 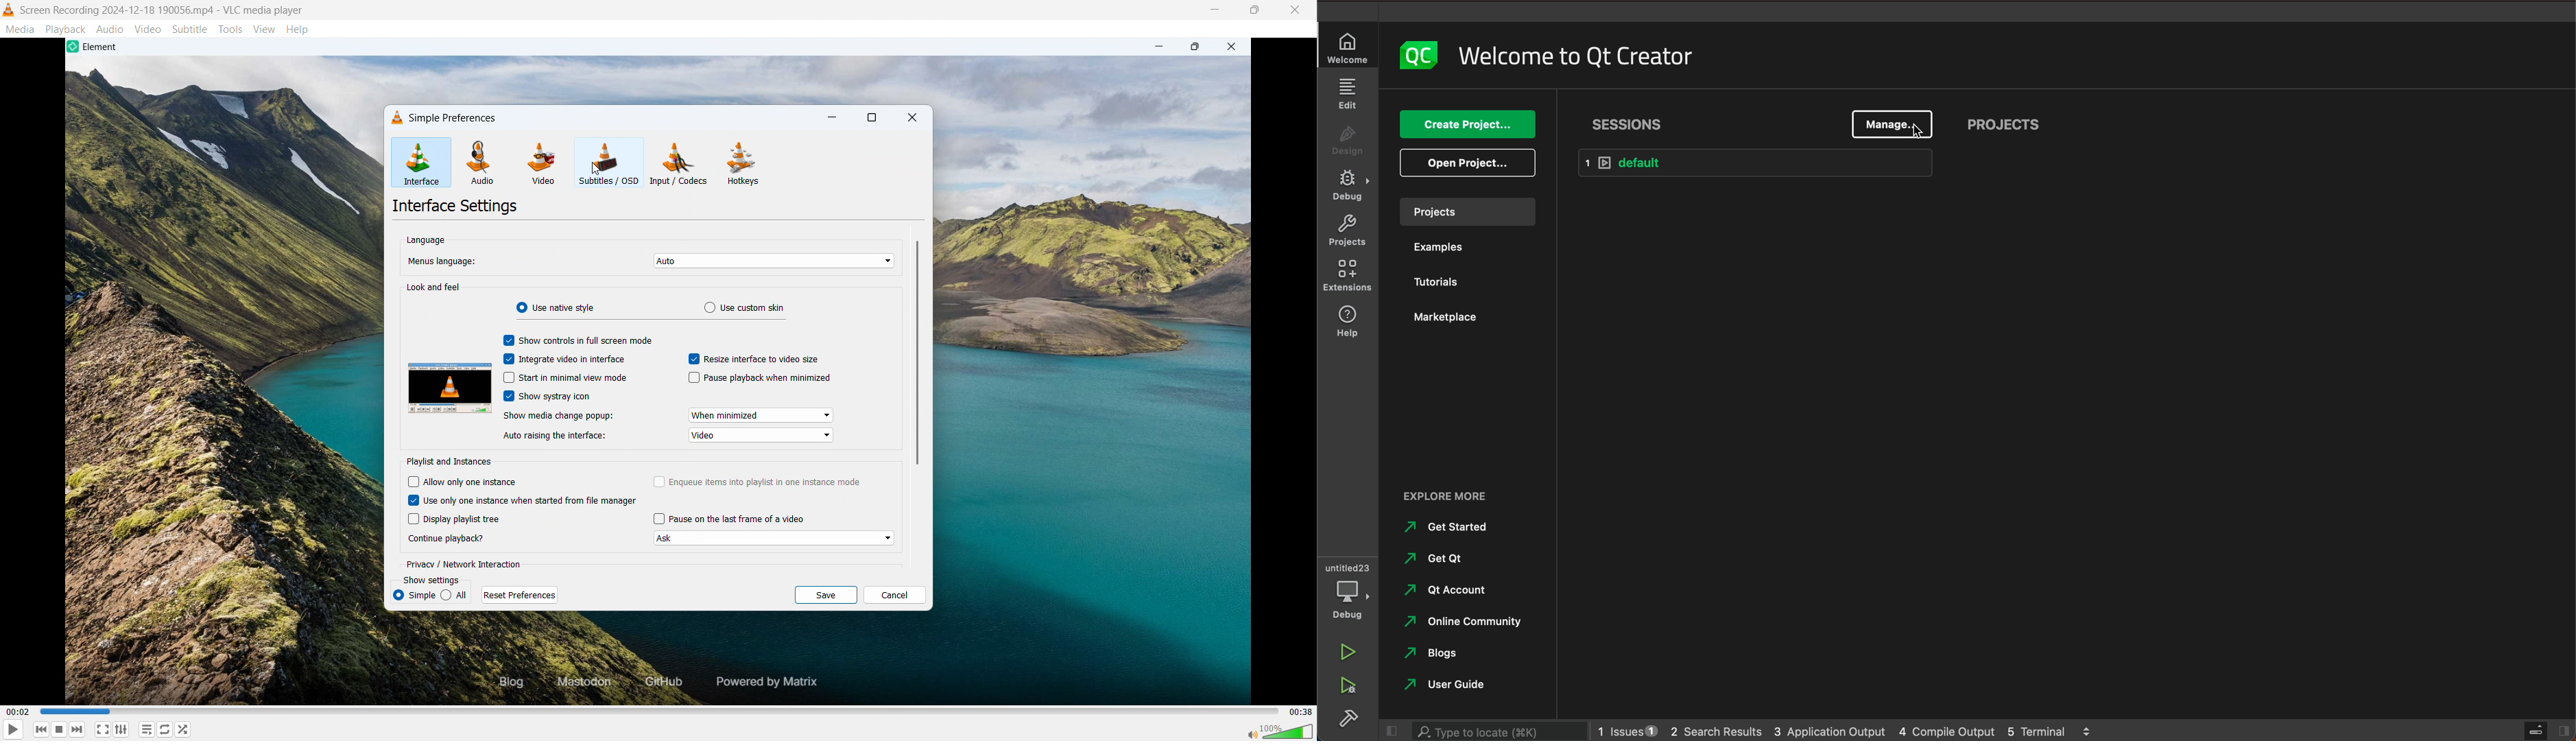 I want to click on Enqueue items into playlist in one instance mode , so click(x=765, y=482).